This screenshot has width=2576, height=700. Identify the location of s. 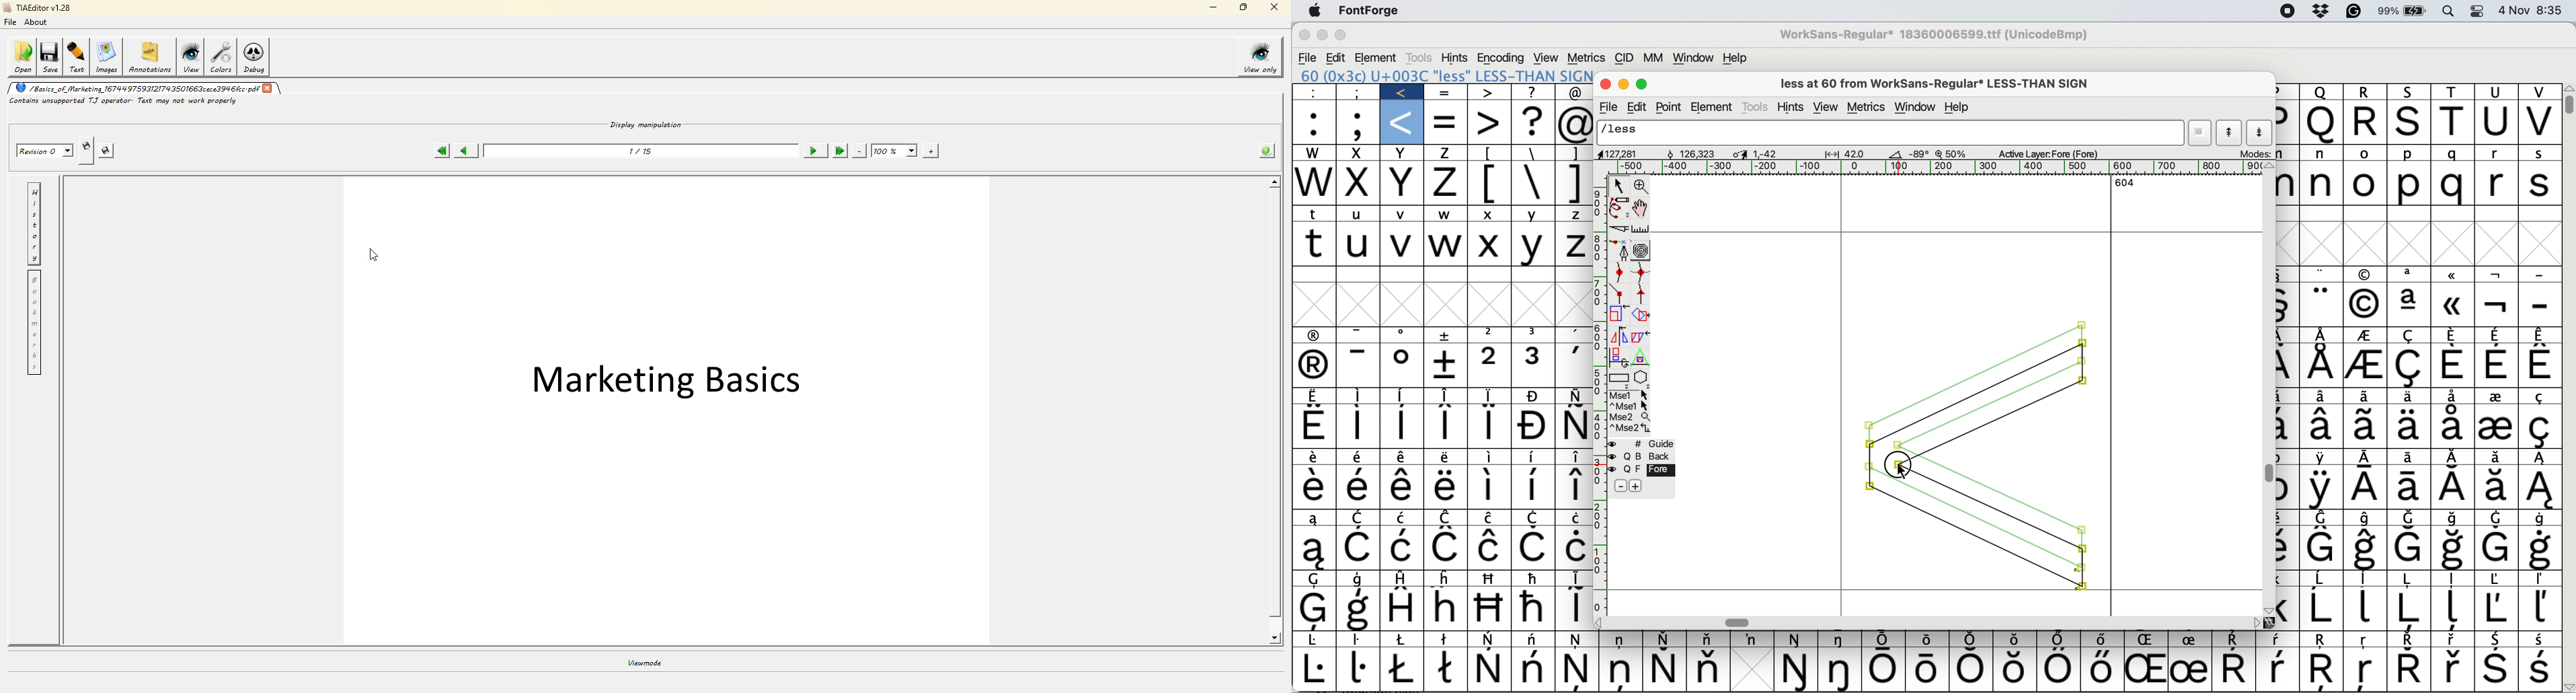
(2411, 92).